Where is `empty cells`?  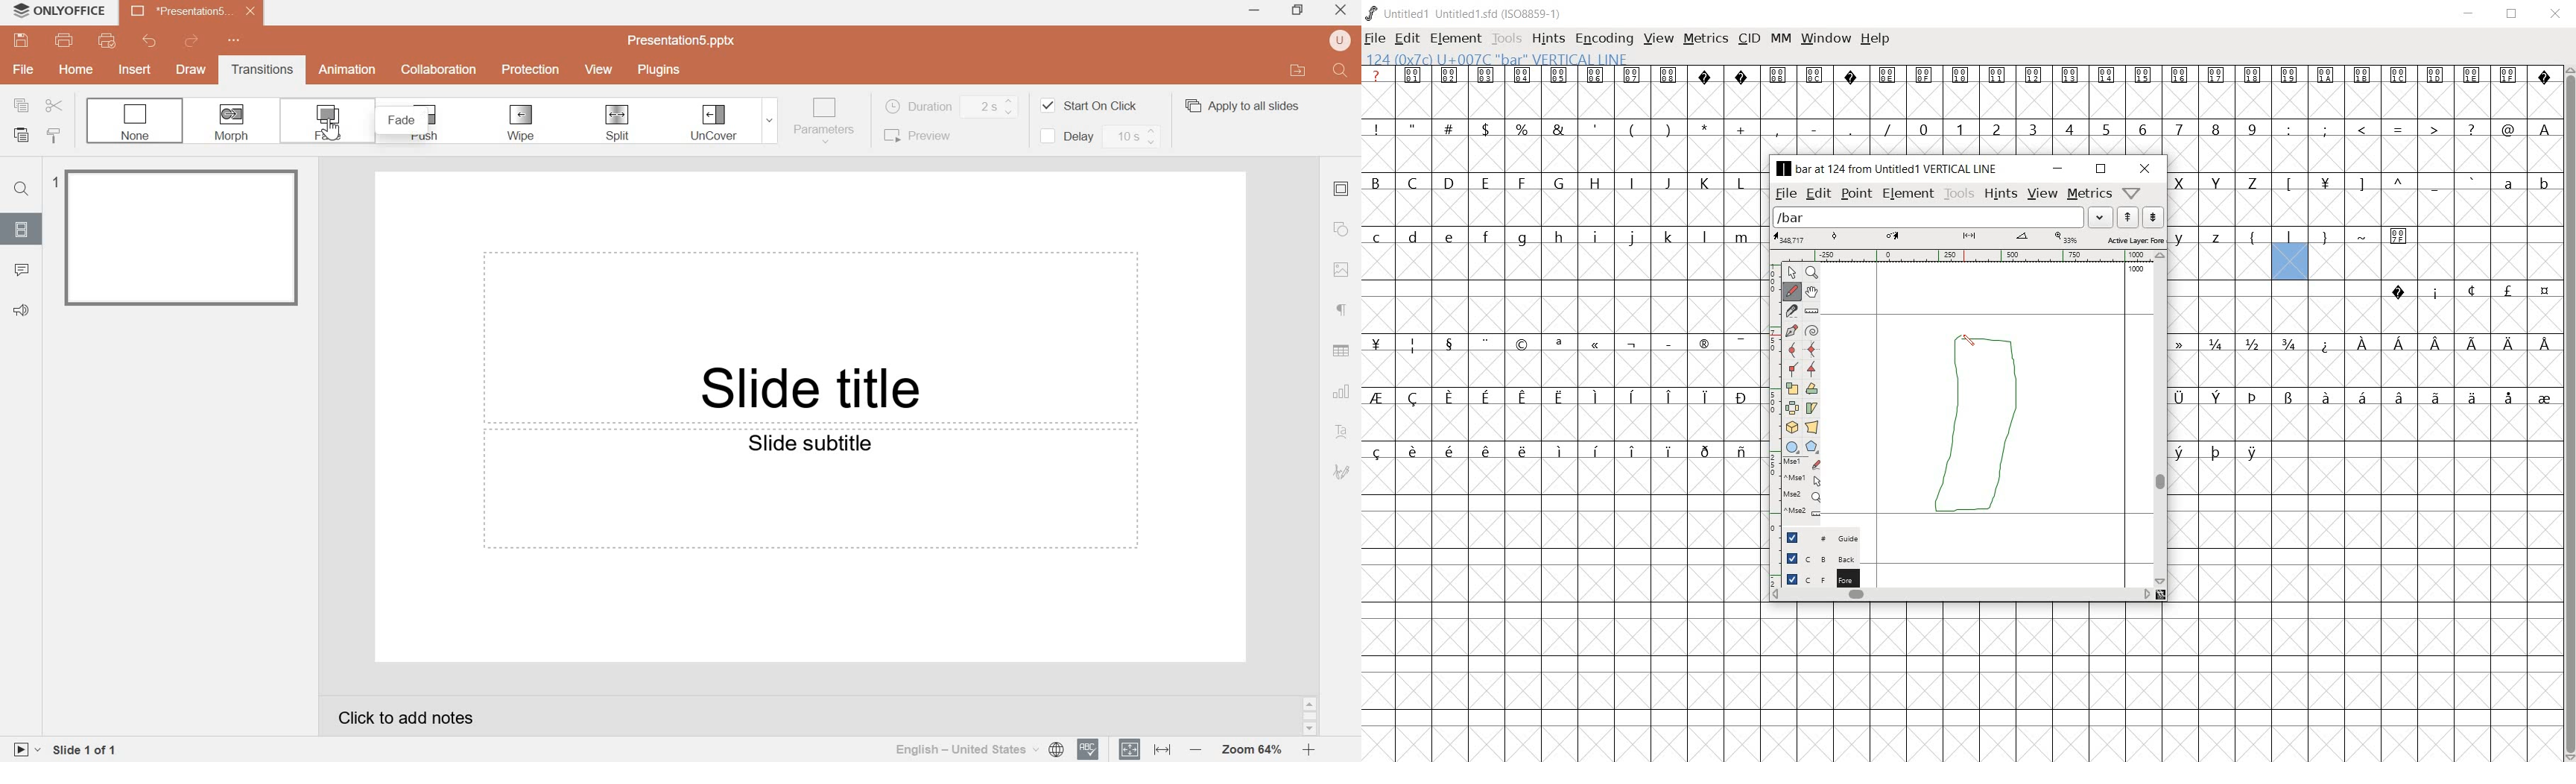
empty cells is located at coordinates (2365, 529).